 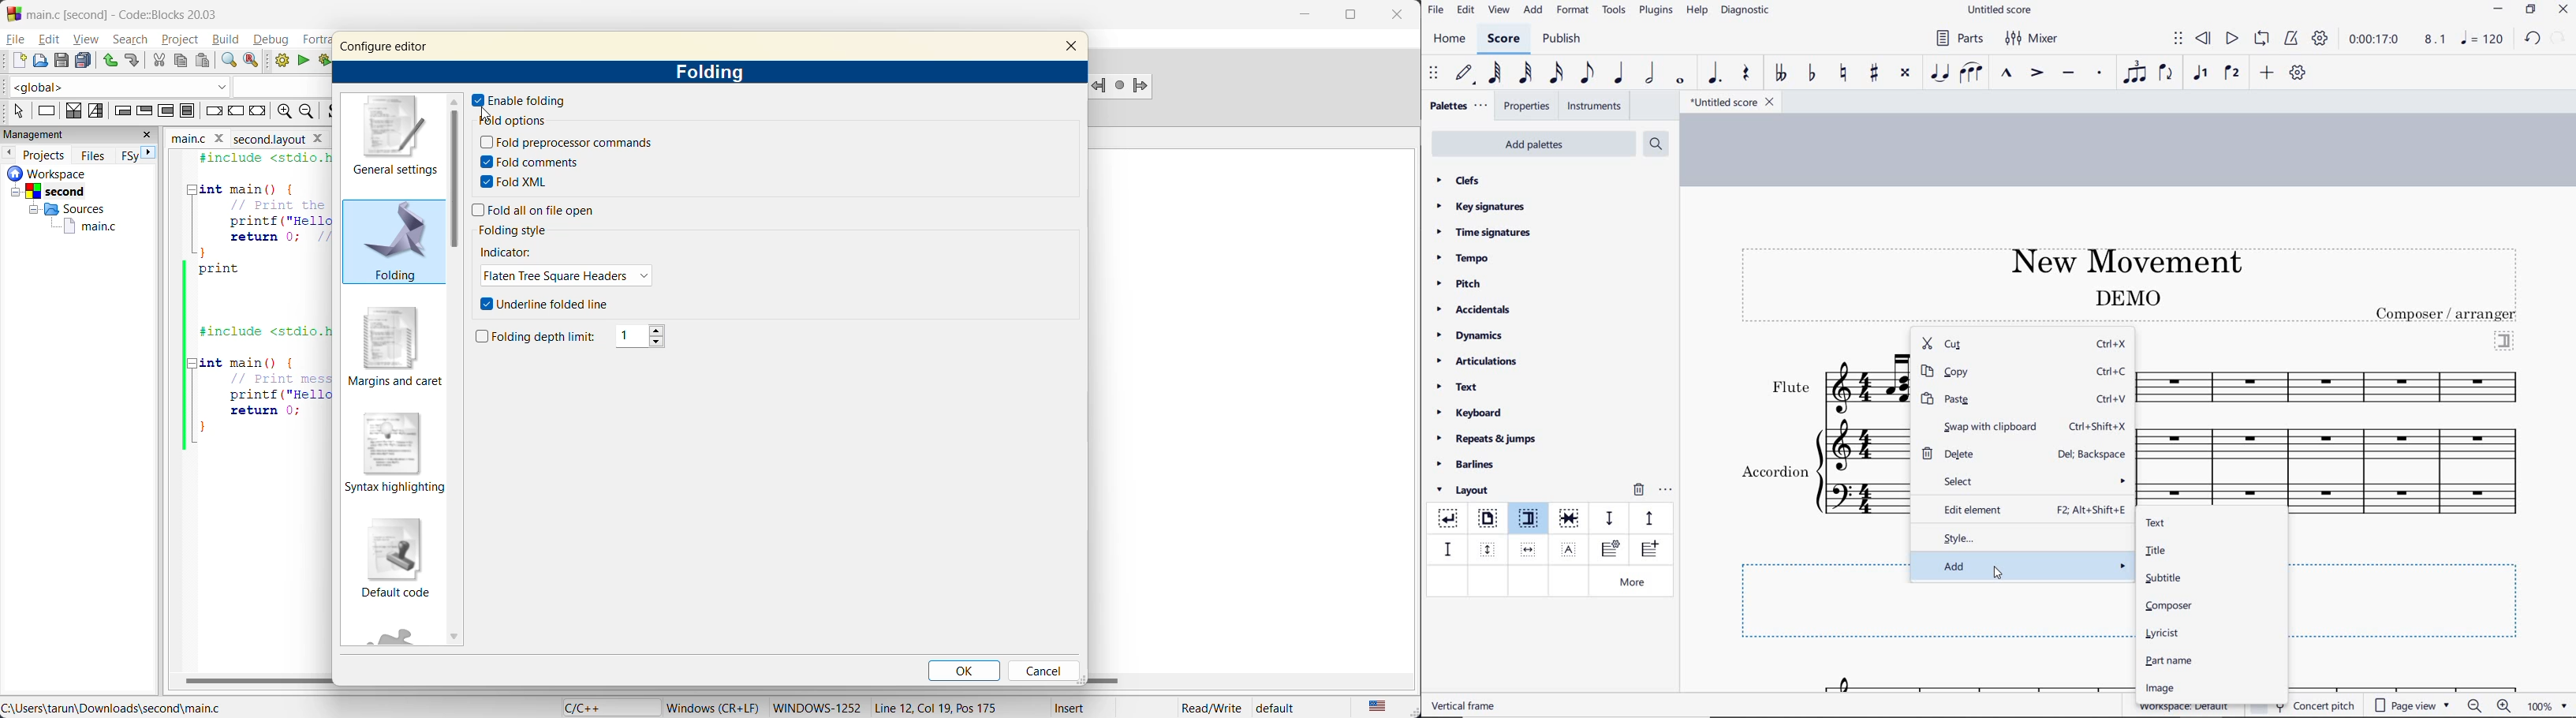 What do you see at coordinates (1969, 453) in the screenshot?
I see `delete` at bounding box center [1969, 453].